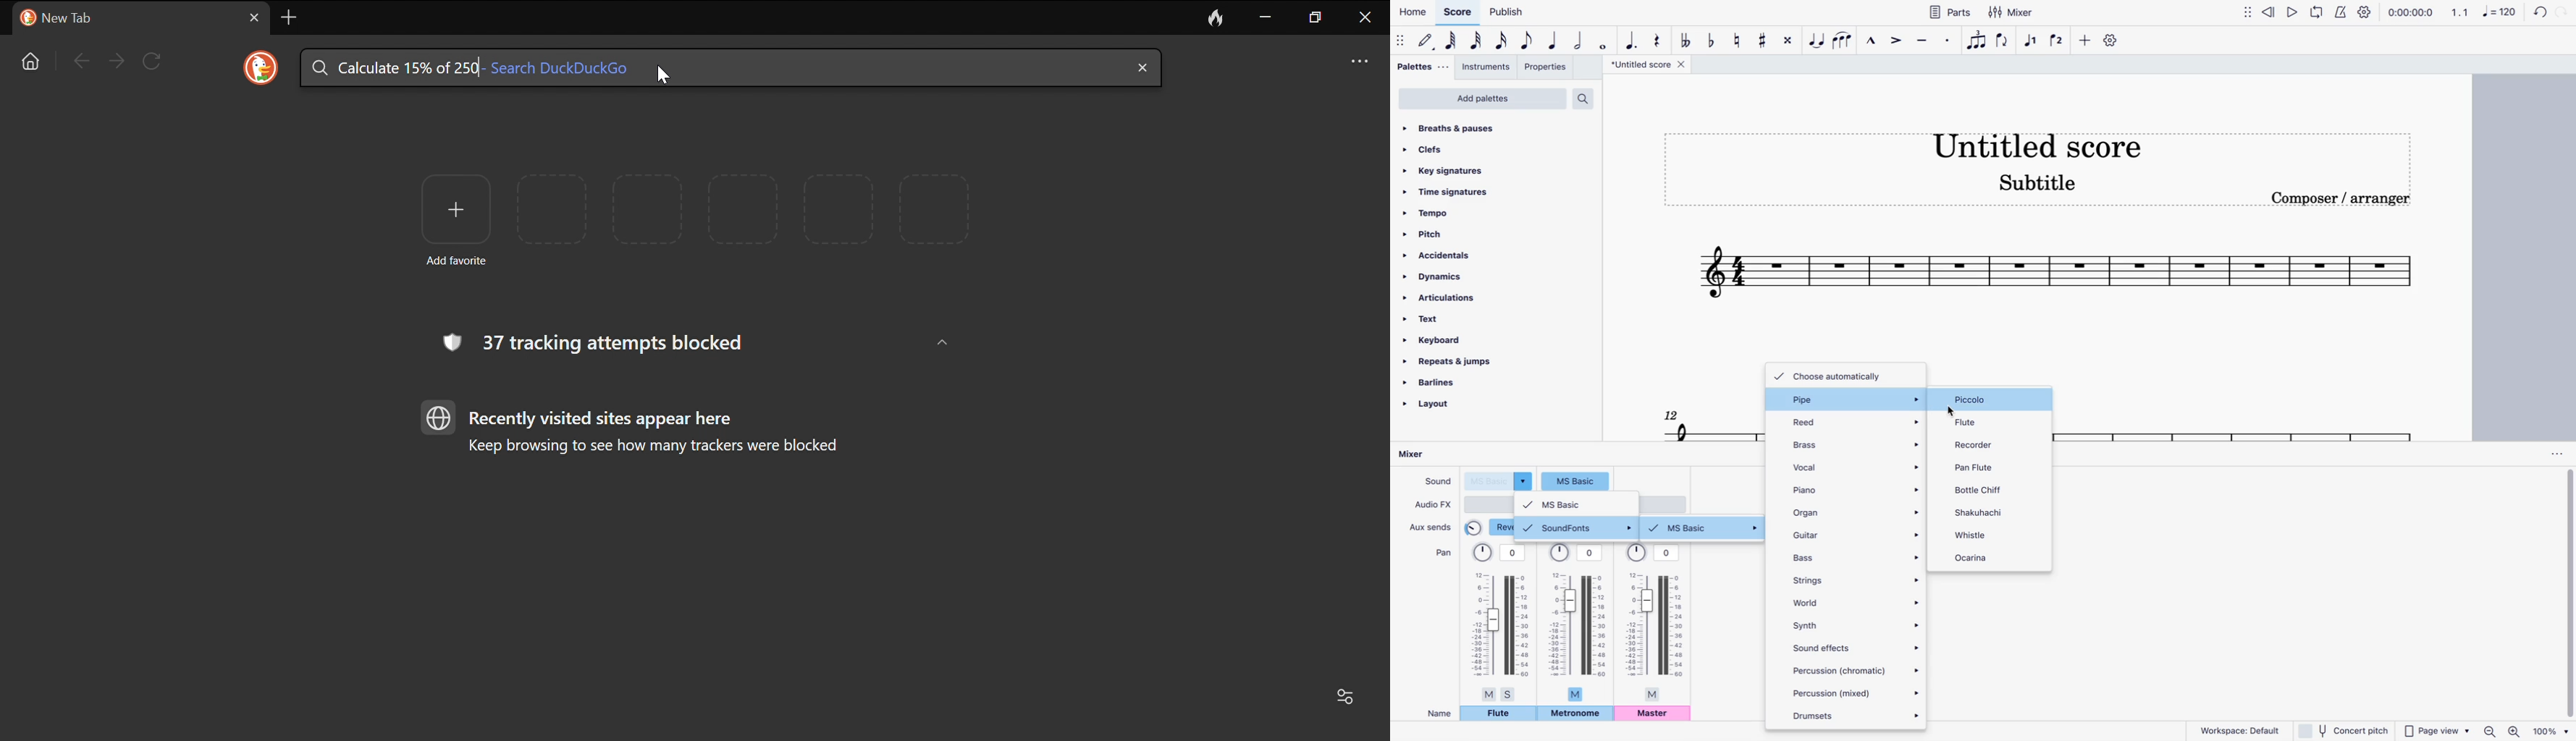 The width and height of the screenshot is (2576, 756). I want to click on msbasic , so click(1576, 504).